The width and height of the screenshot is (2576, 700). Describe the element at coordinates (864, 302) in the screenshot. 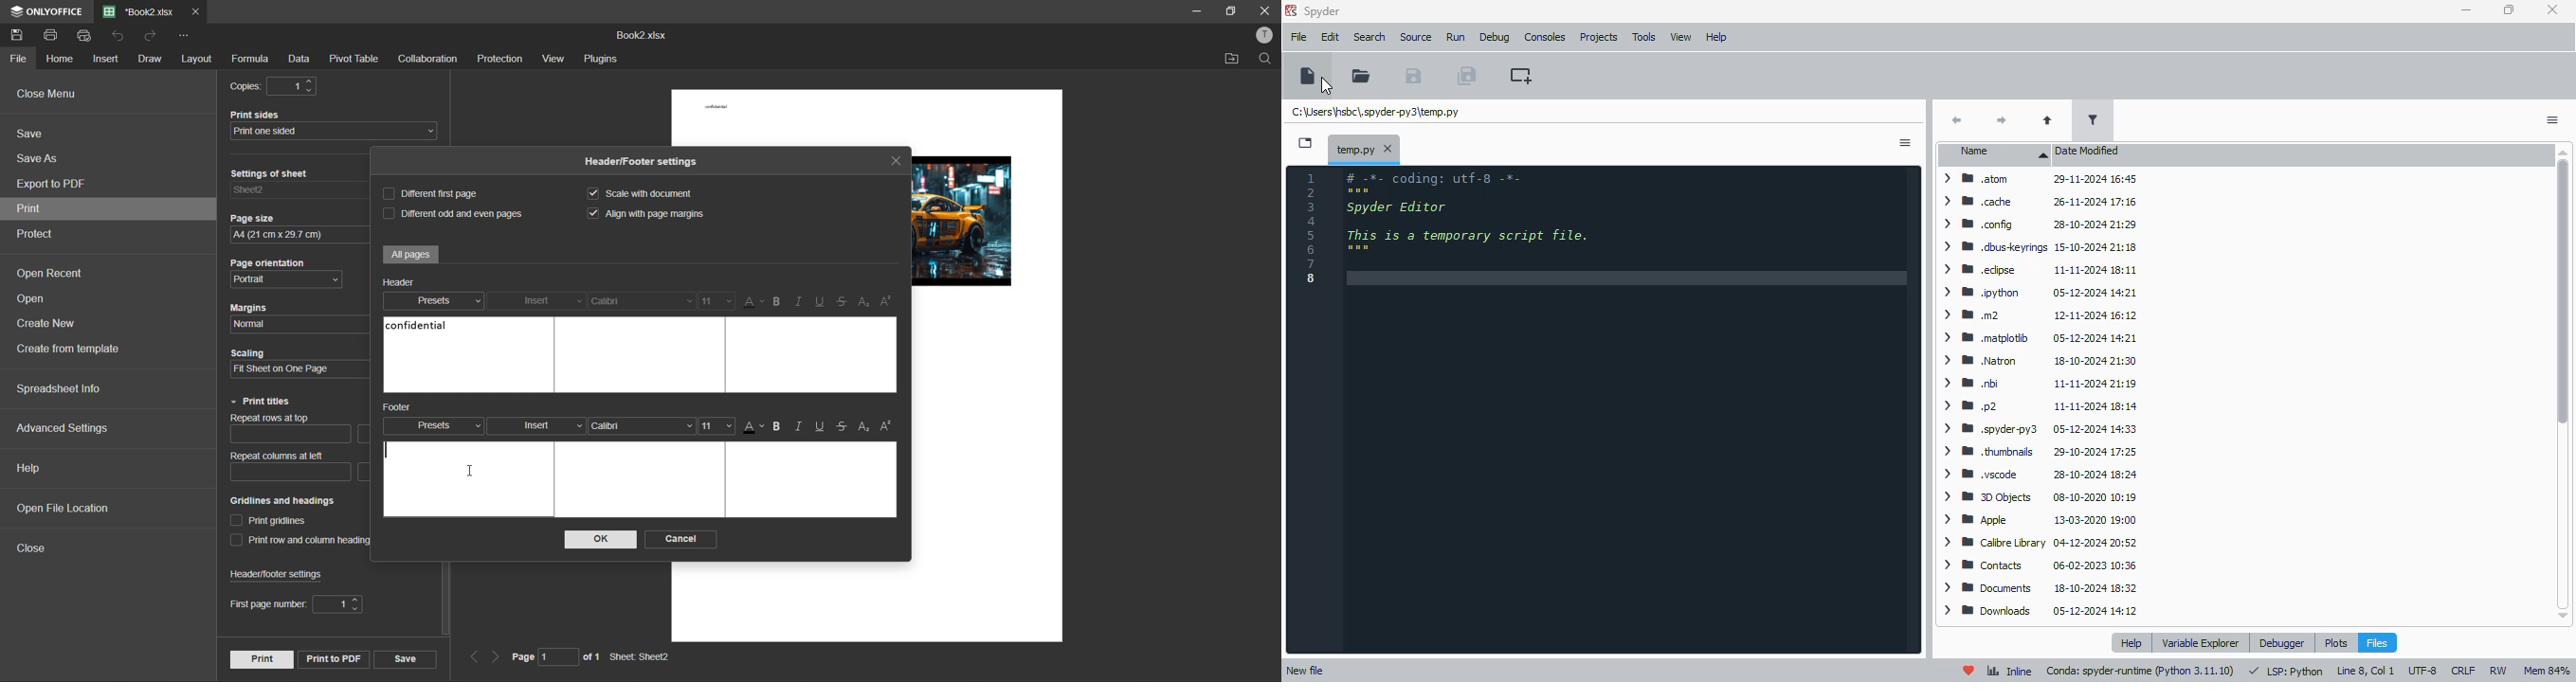

I see `sub/superscript` at that location.